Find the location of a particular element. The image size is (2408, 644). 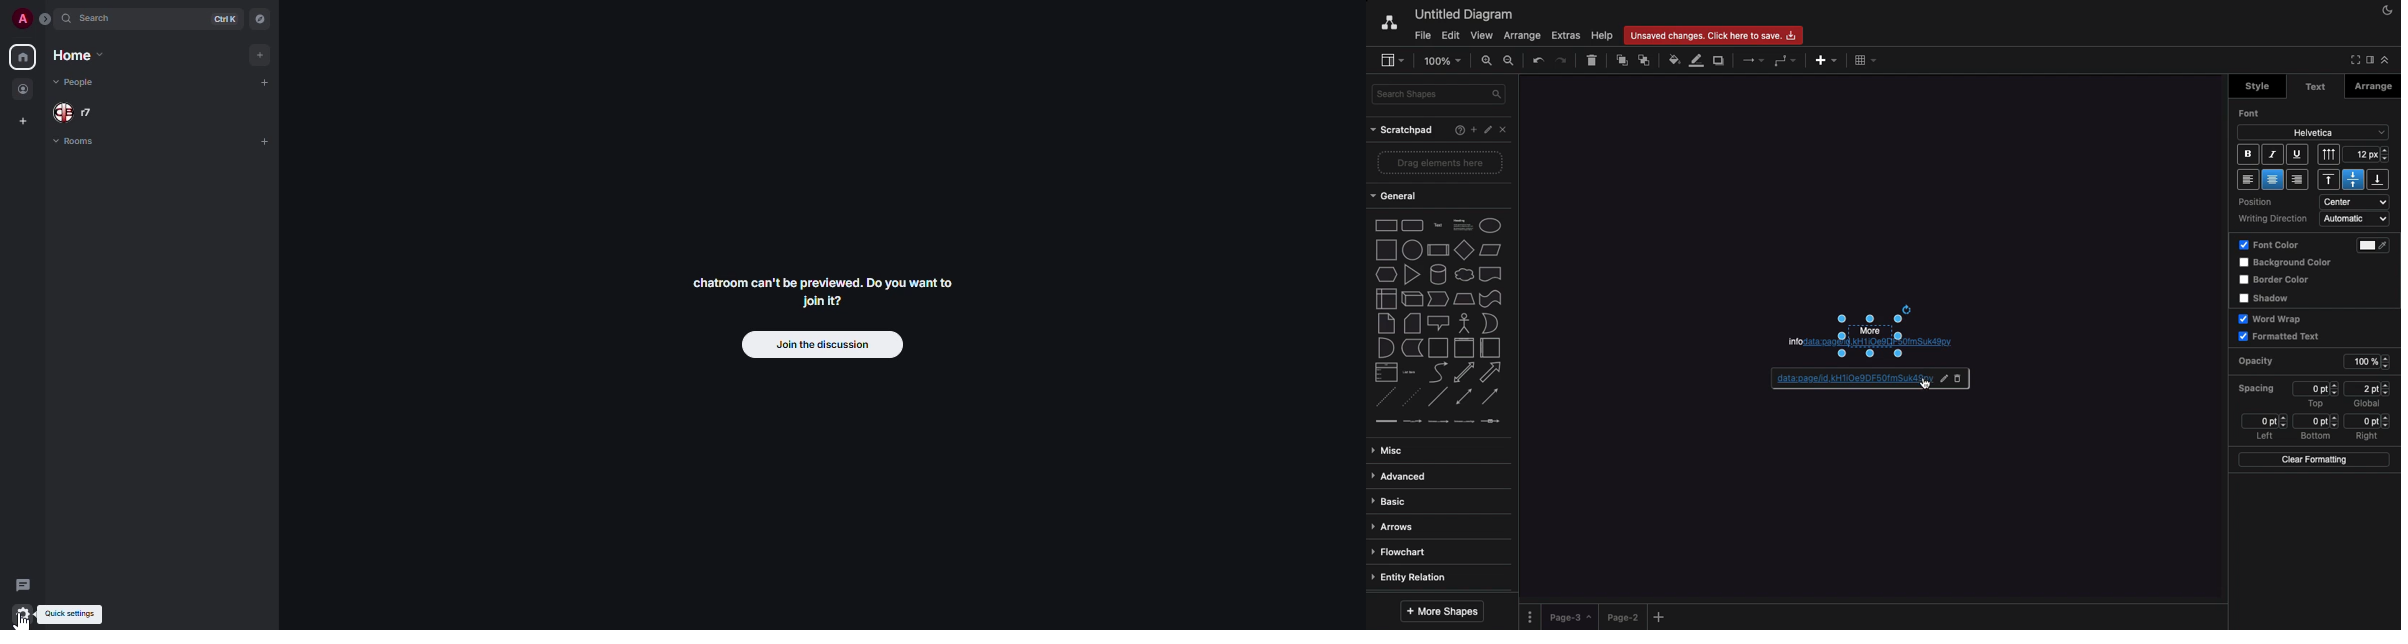

0 pt is located at coordinates (2317, 388).